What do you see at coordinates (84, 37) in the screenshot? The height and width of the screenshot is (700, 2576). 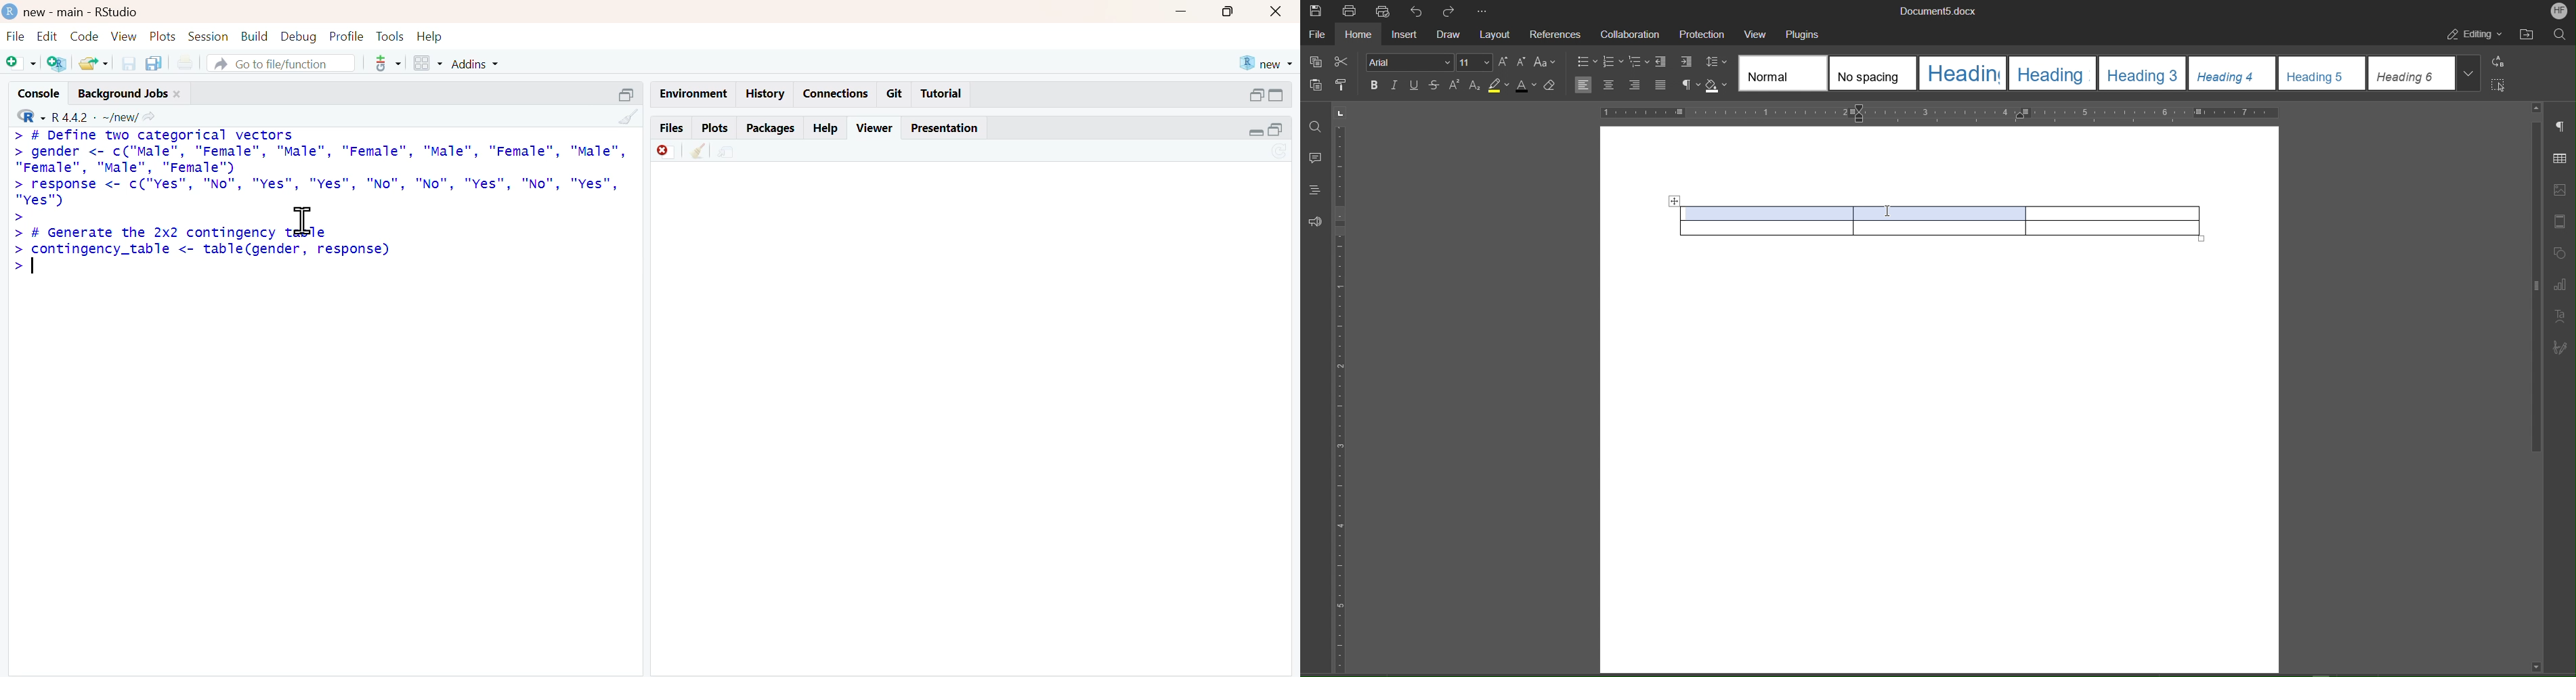 I see `code` at bounding box center [84, 37].